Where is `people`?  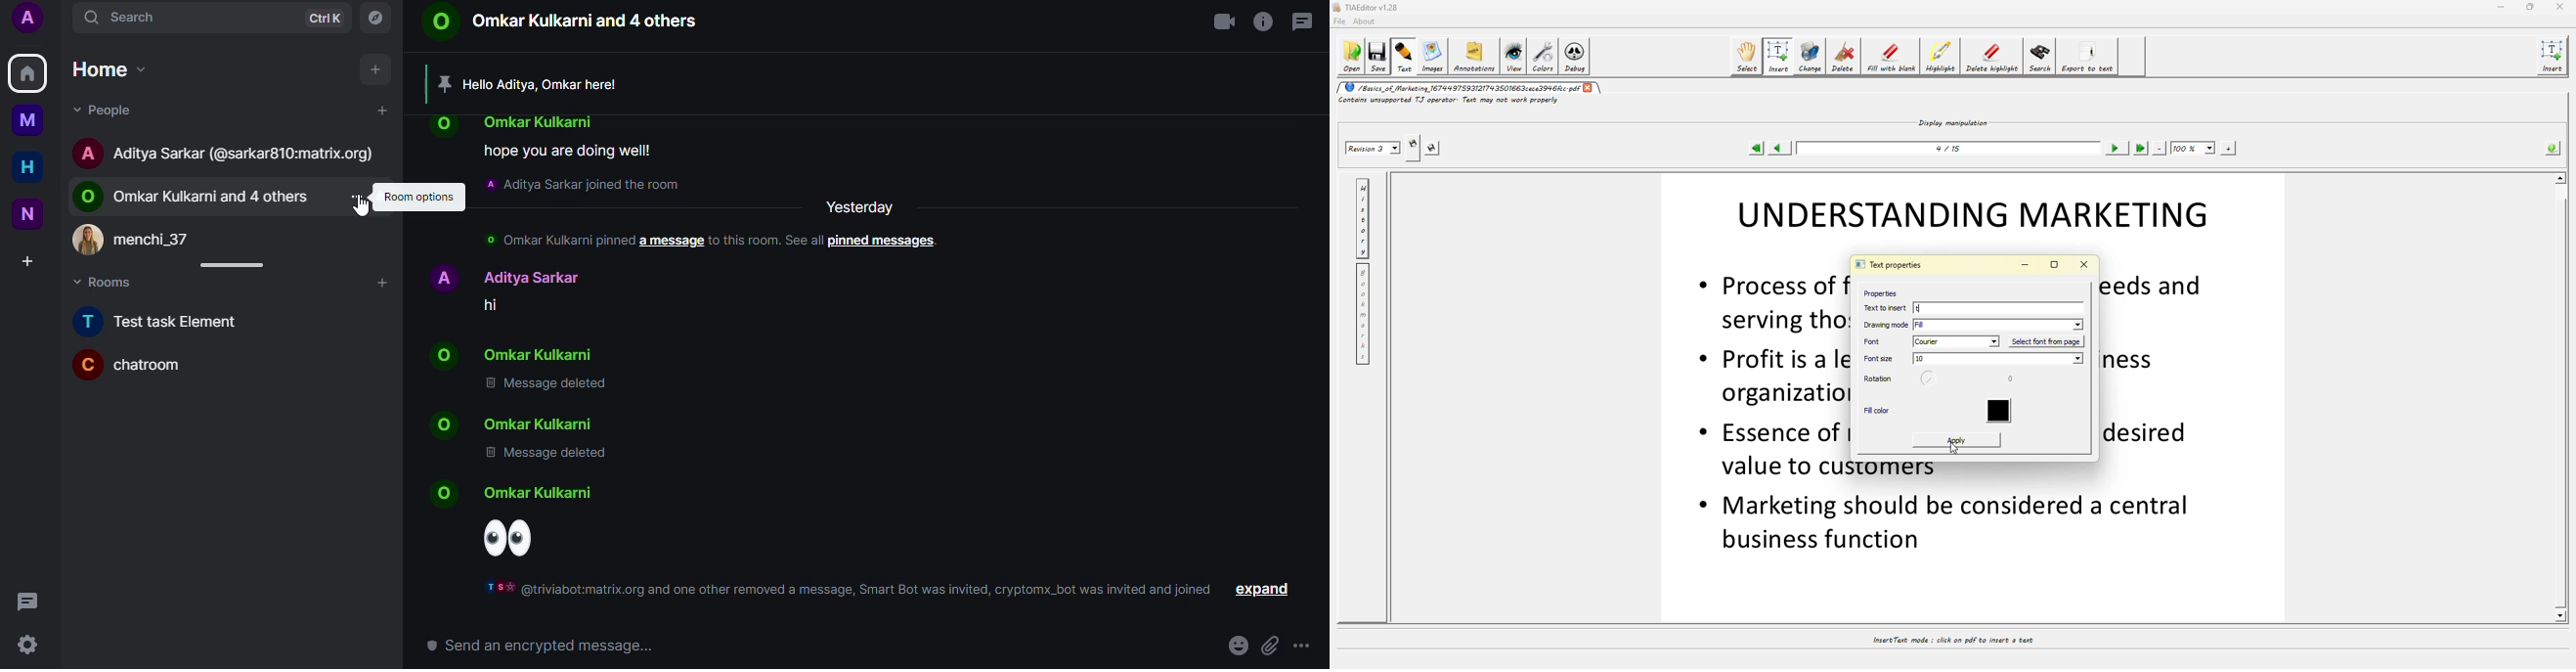
people is located at coordinates (105, 111).